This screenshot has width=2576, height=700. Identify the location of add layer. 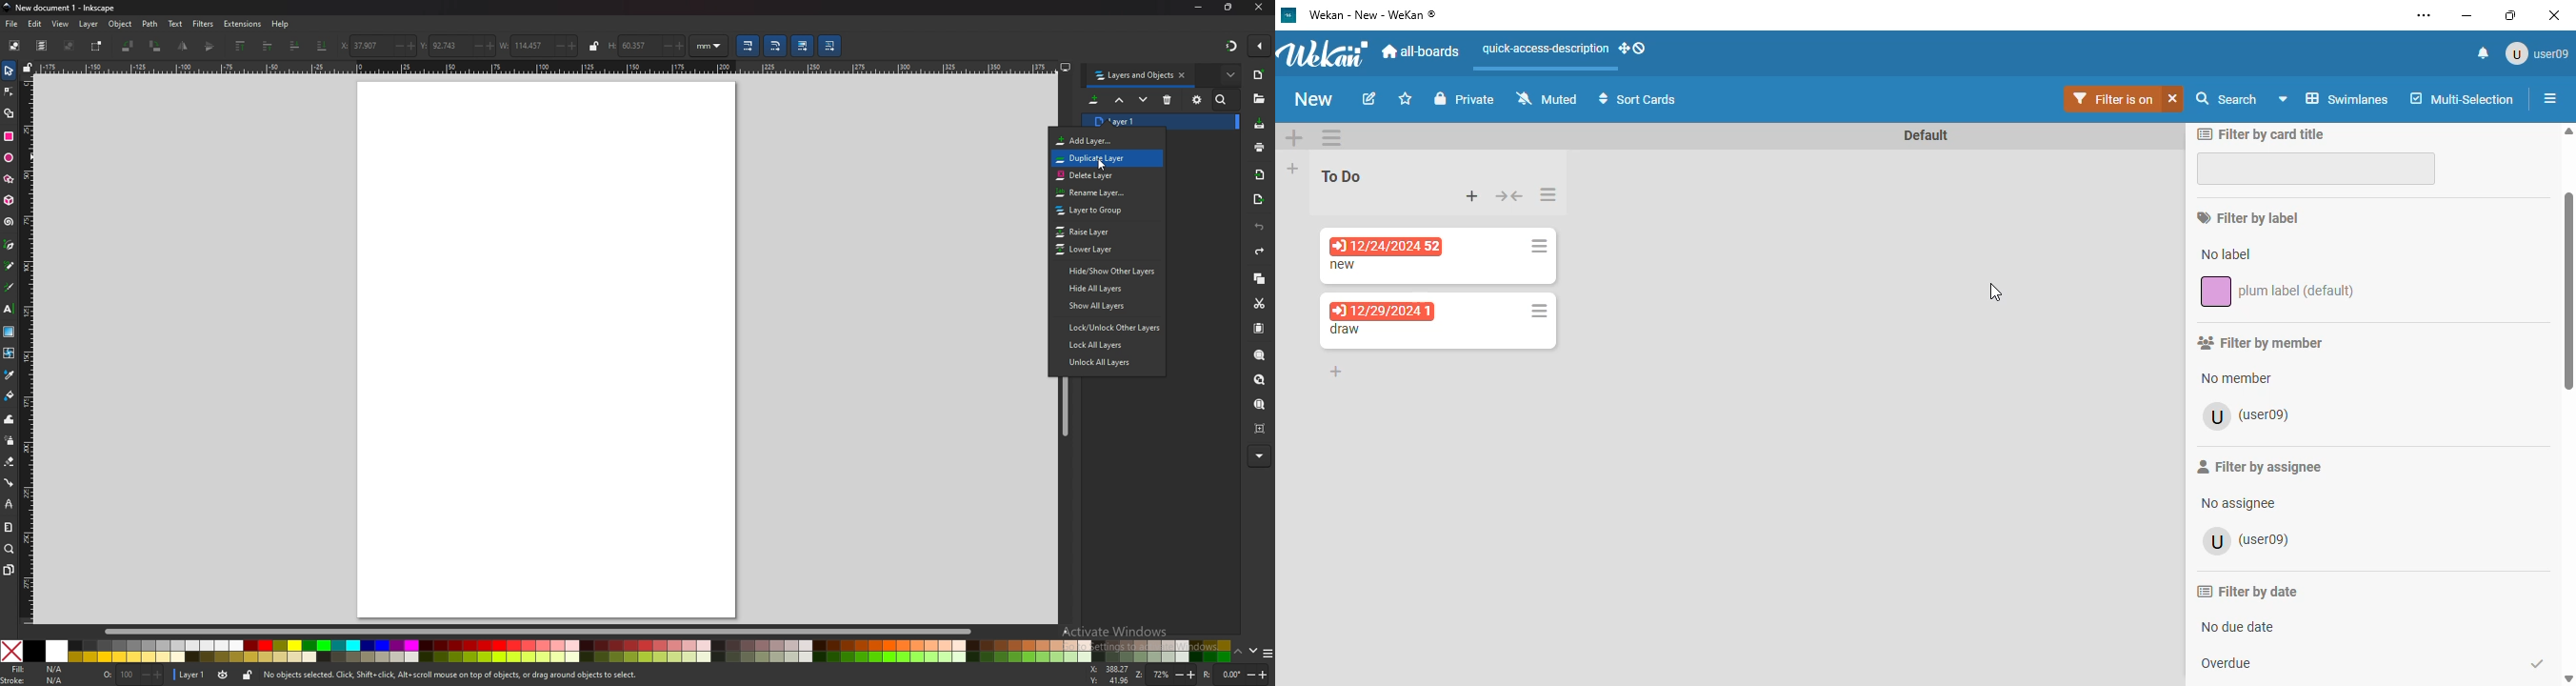
(1095, 100).